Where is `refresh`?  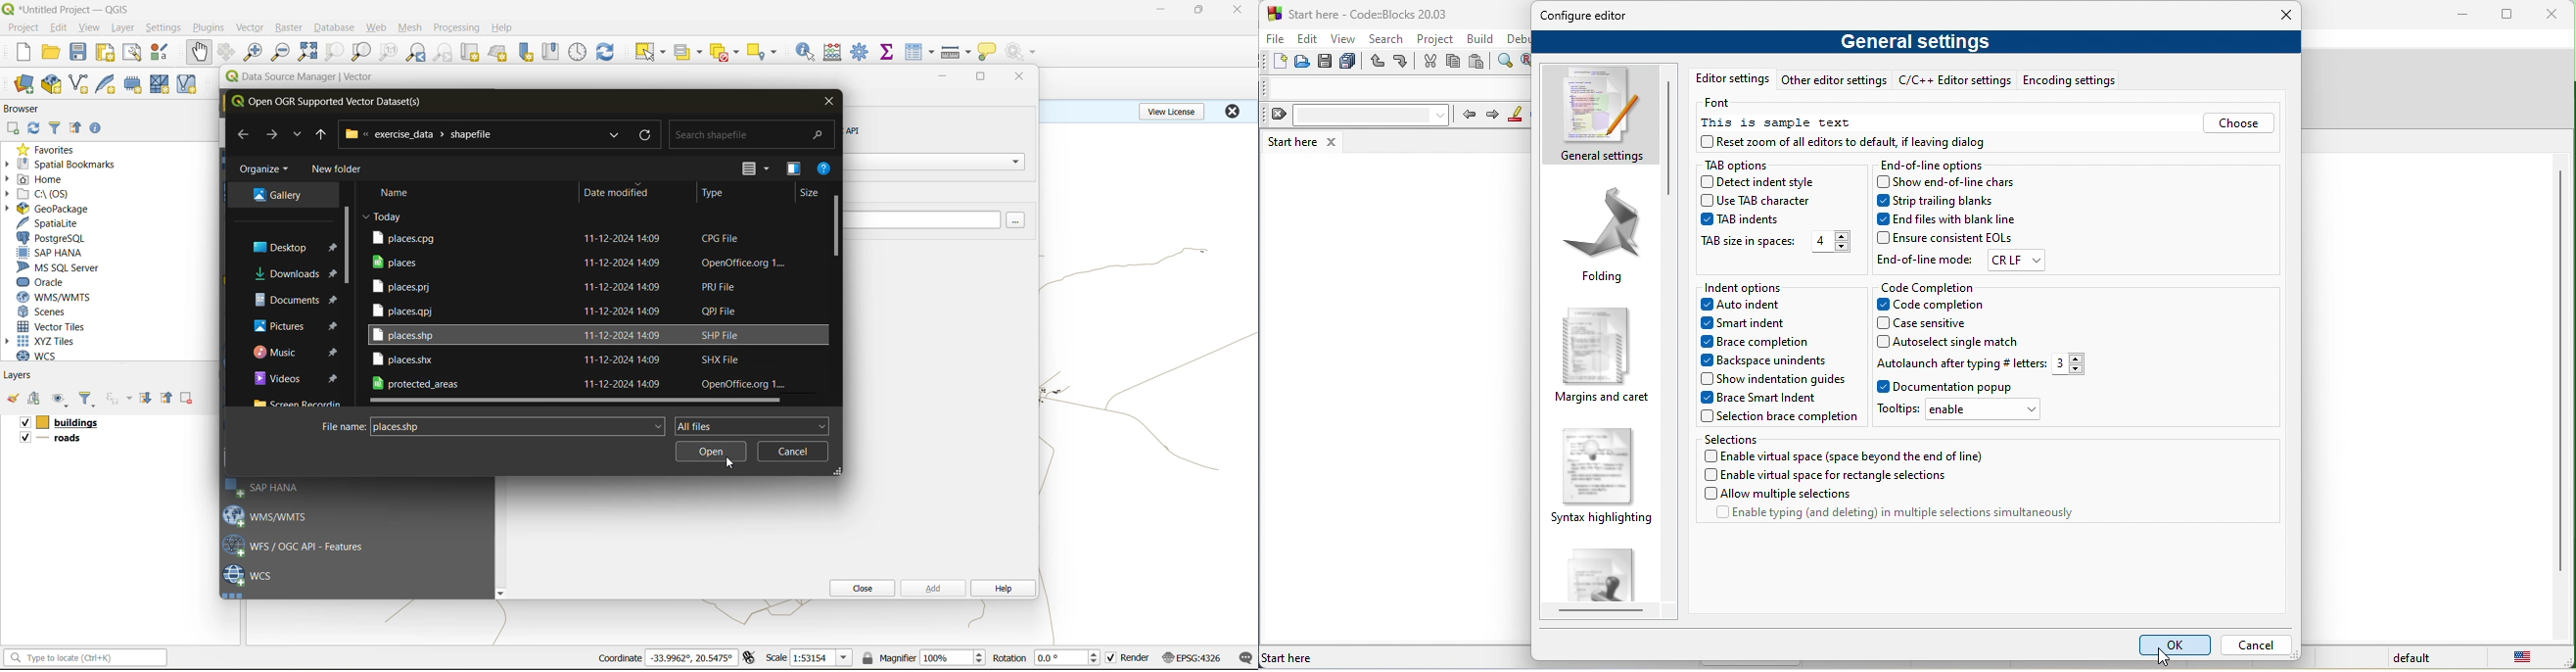
refresh is located at coordinates (605, 54).